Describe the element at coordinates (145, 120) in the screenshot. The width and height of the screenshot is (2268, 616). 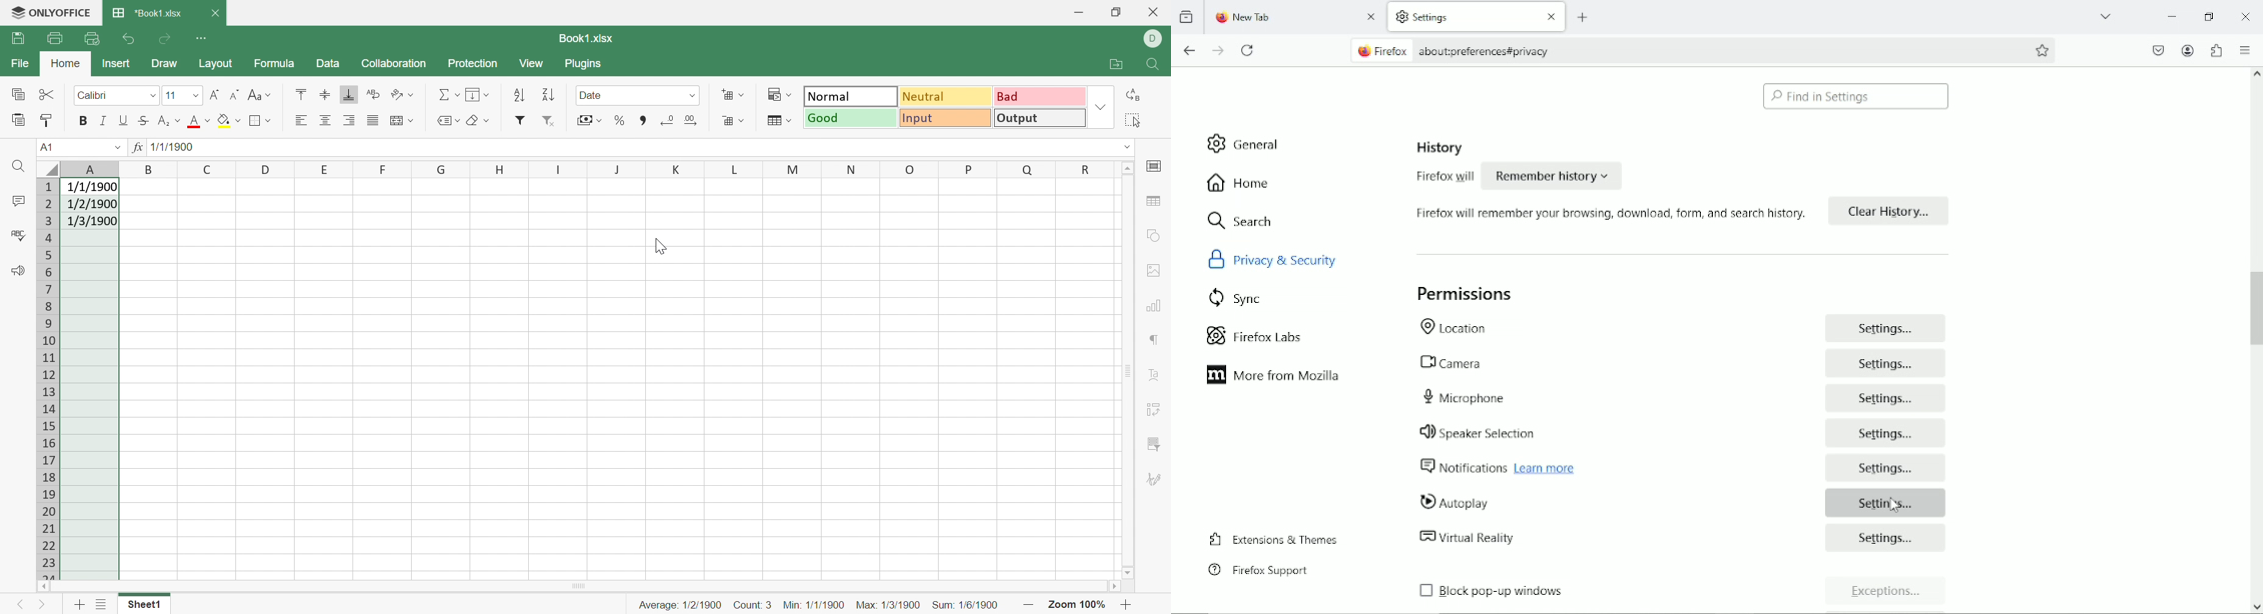
I see `Strikethrough` at that location.